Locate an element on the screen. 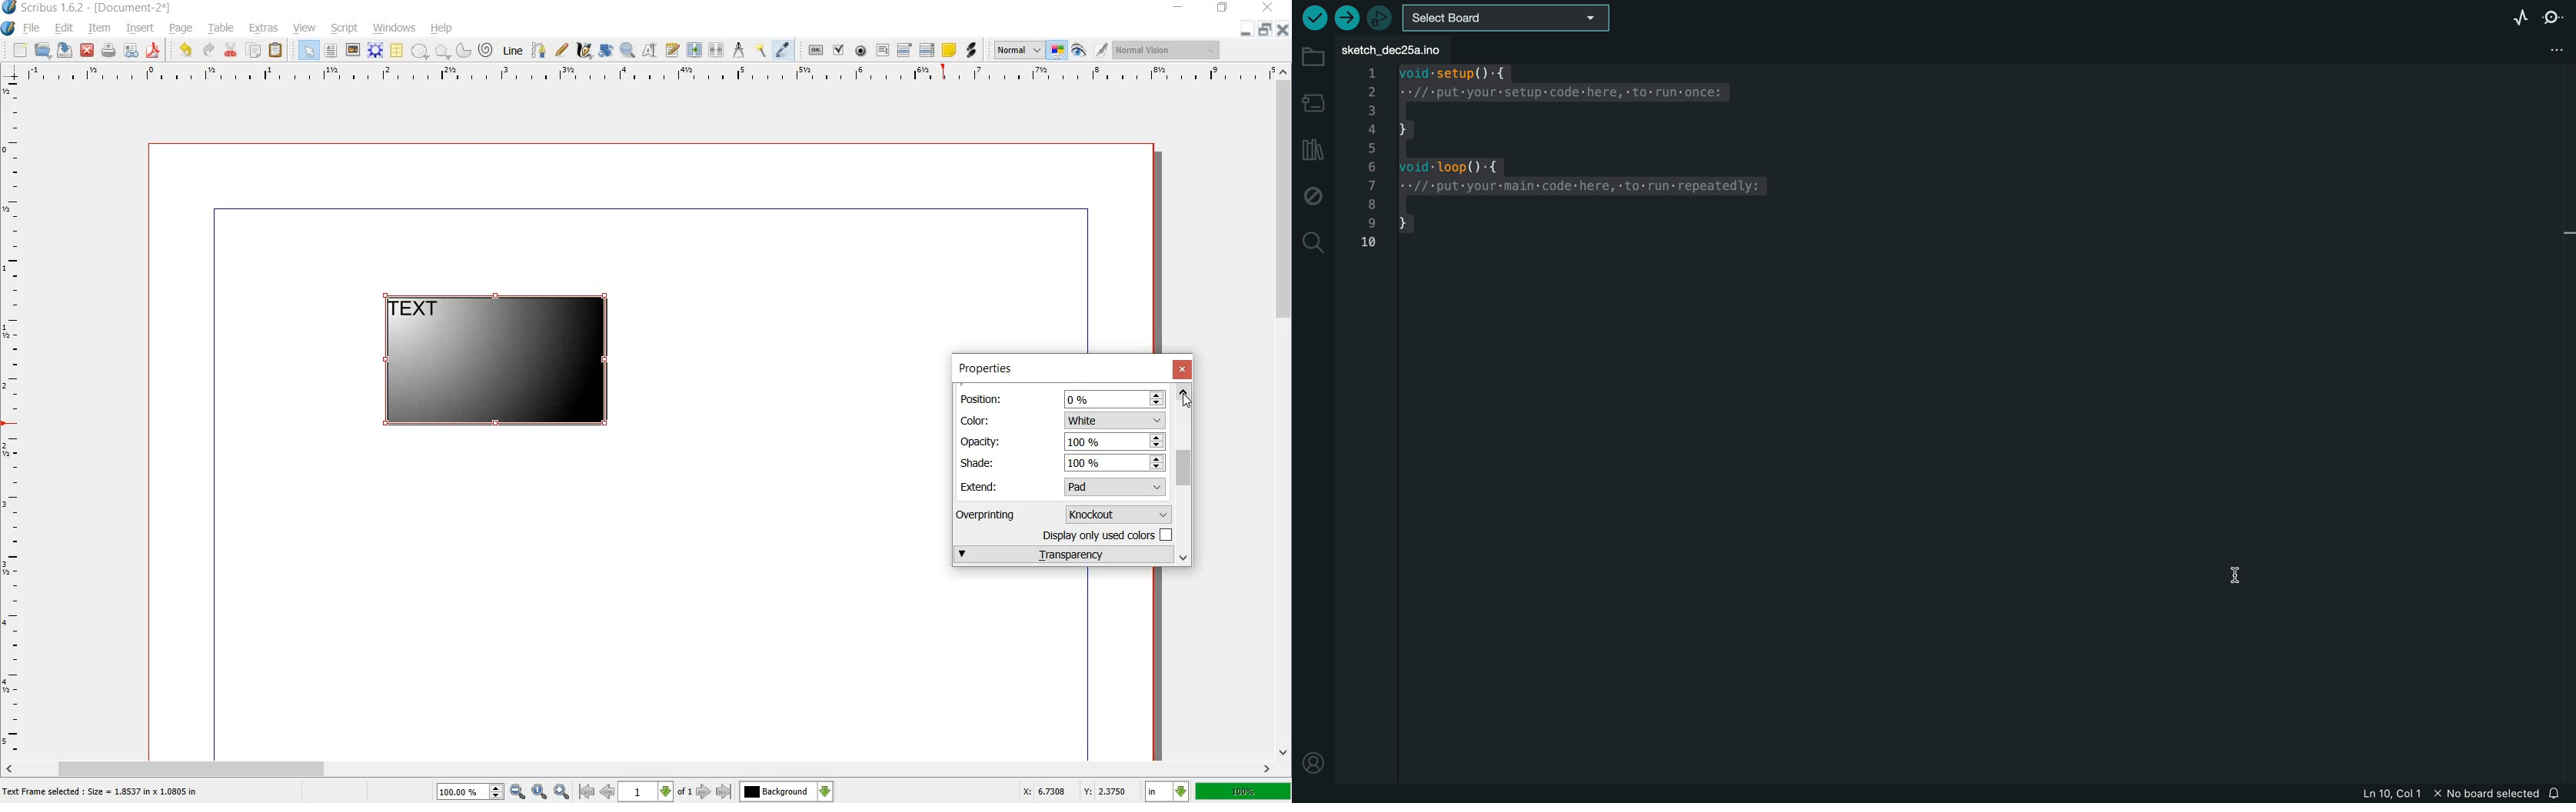 The width and height of the screenshot is (2576, 812). freehand line is located at coordinates (561, 49).